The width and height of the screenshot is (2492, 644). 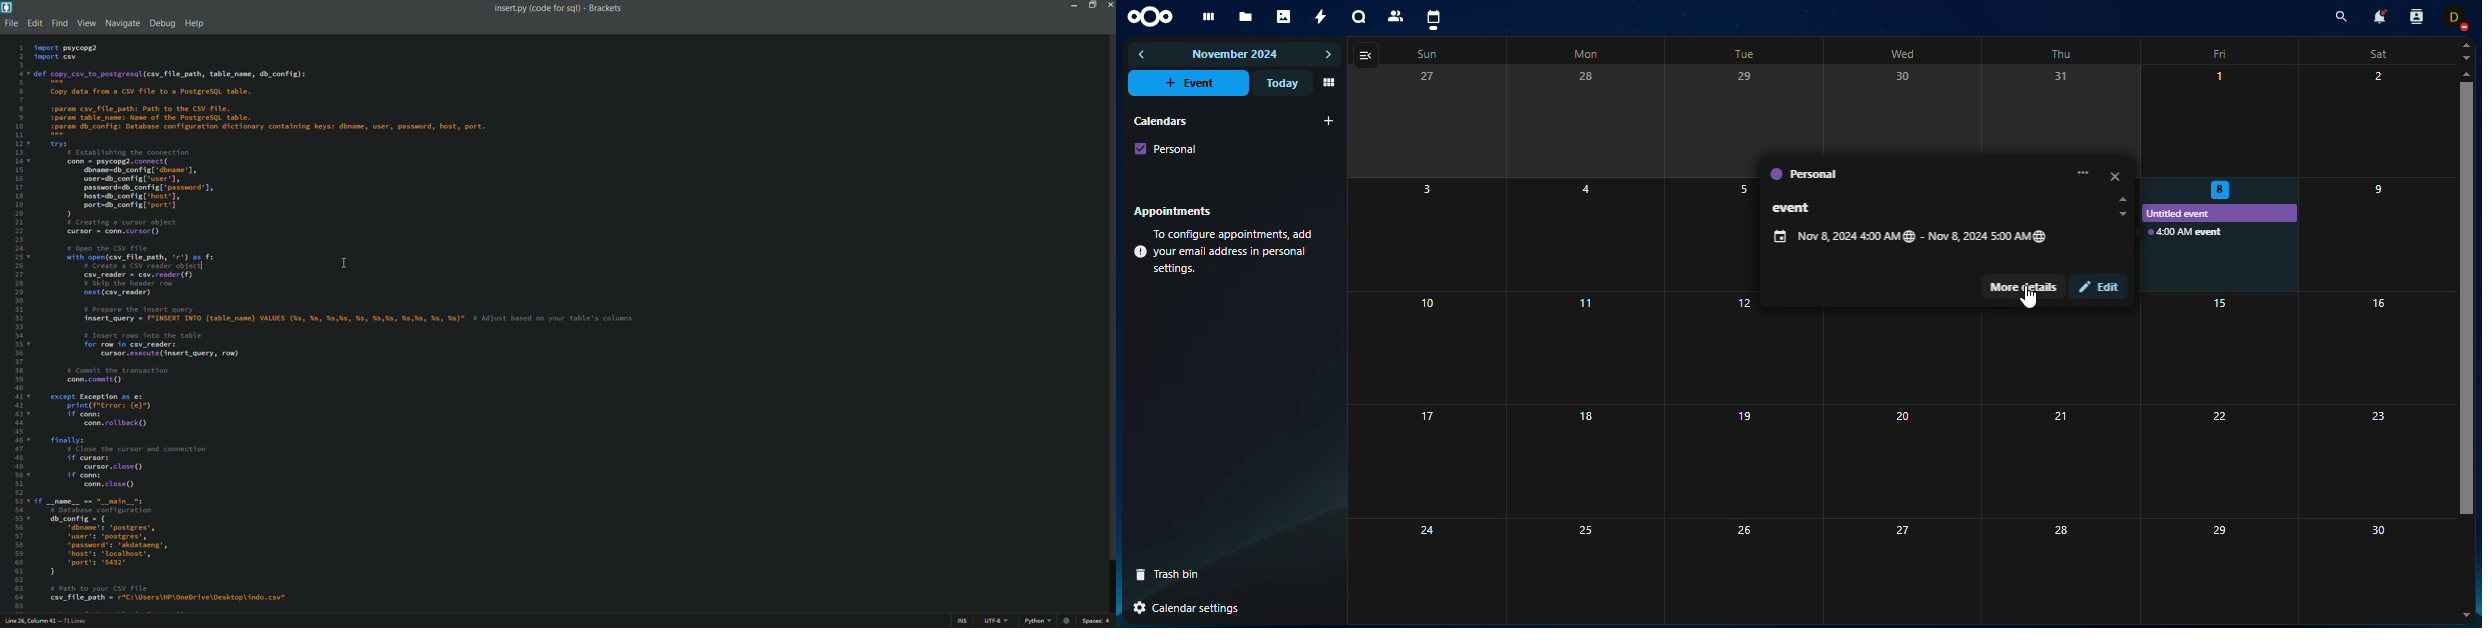 What do you see at coordinates (1322, 17) in the screenshot?
I see `activity` at bounding box center [1322, 17].